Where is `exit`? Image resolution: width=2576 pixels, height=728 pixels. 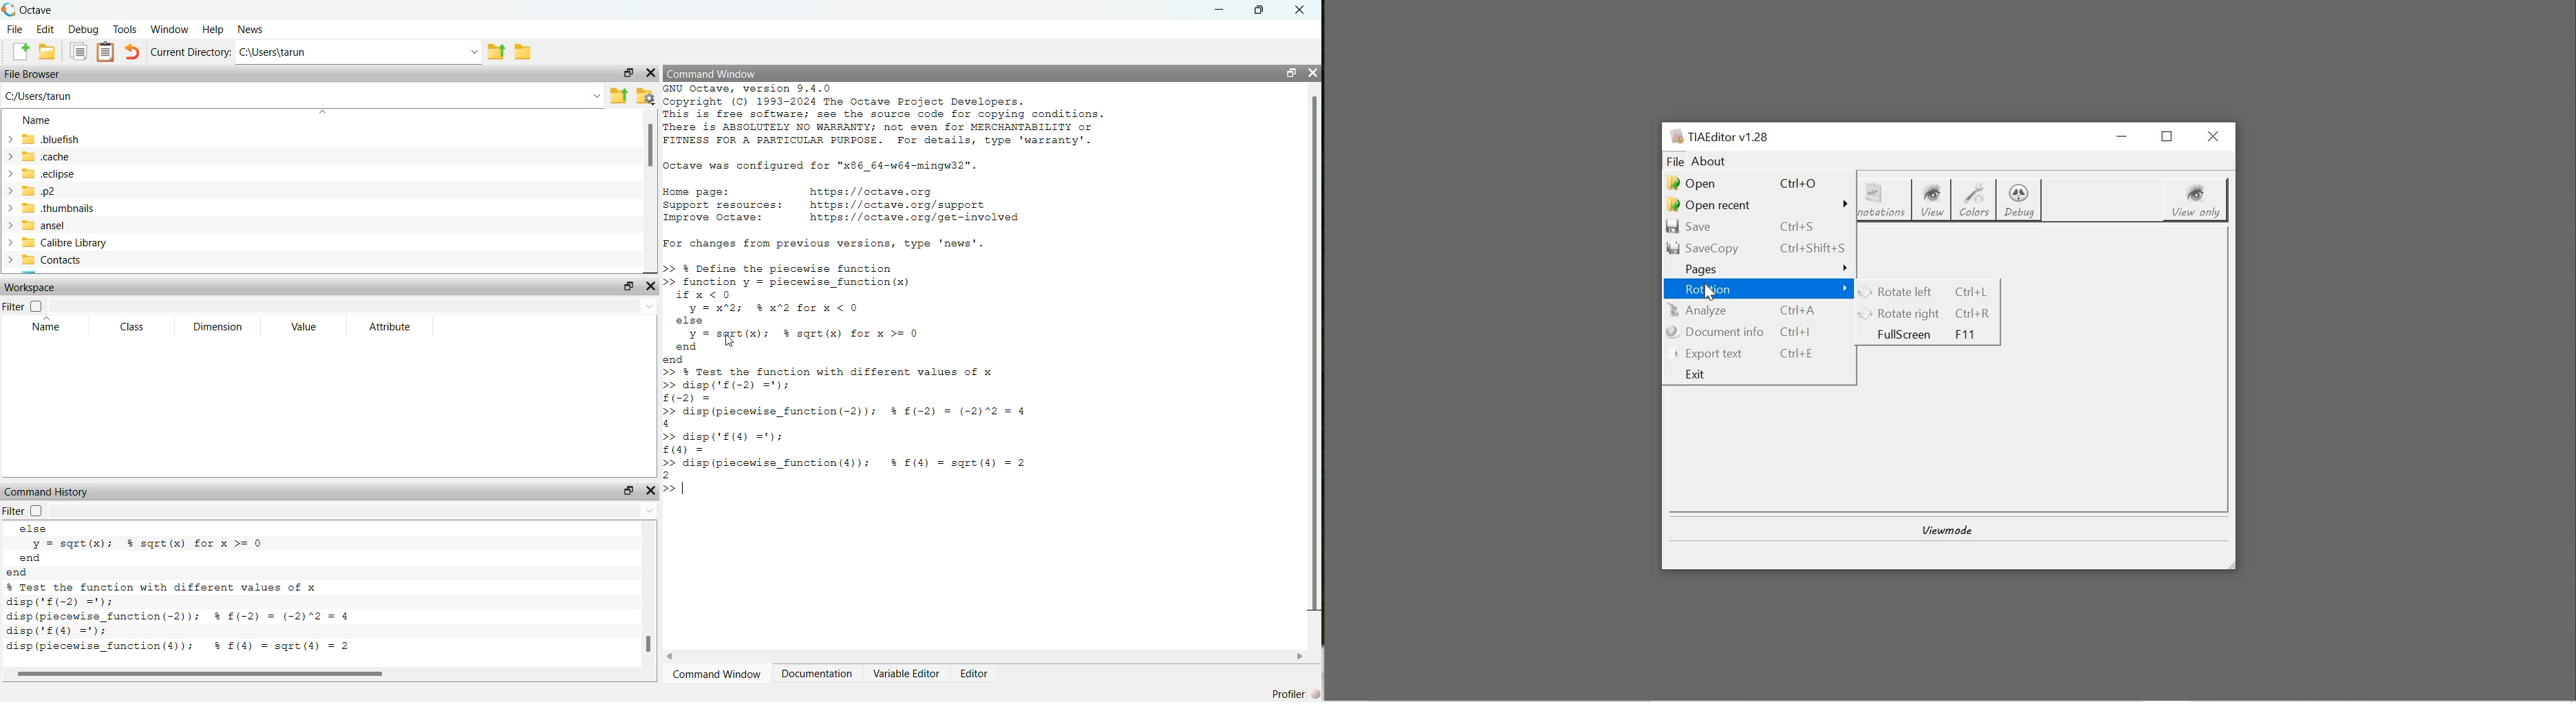 exit is located at coordinates (1761, 374).